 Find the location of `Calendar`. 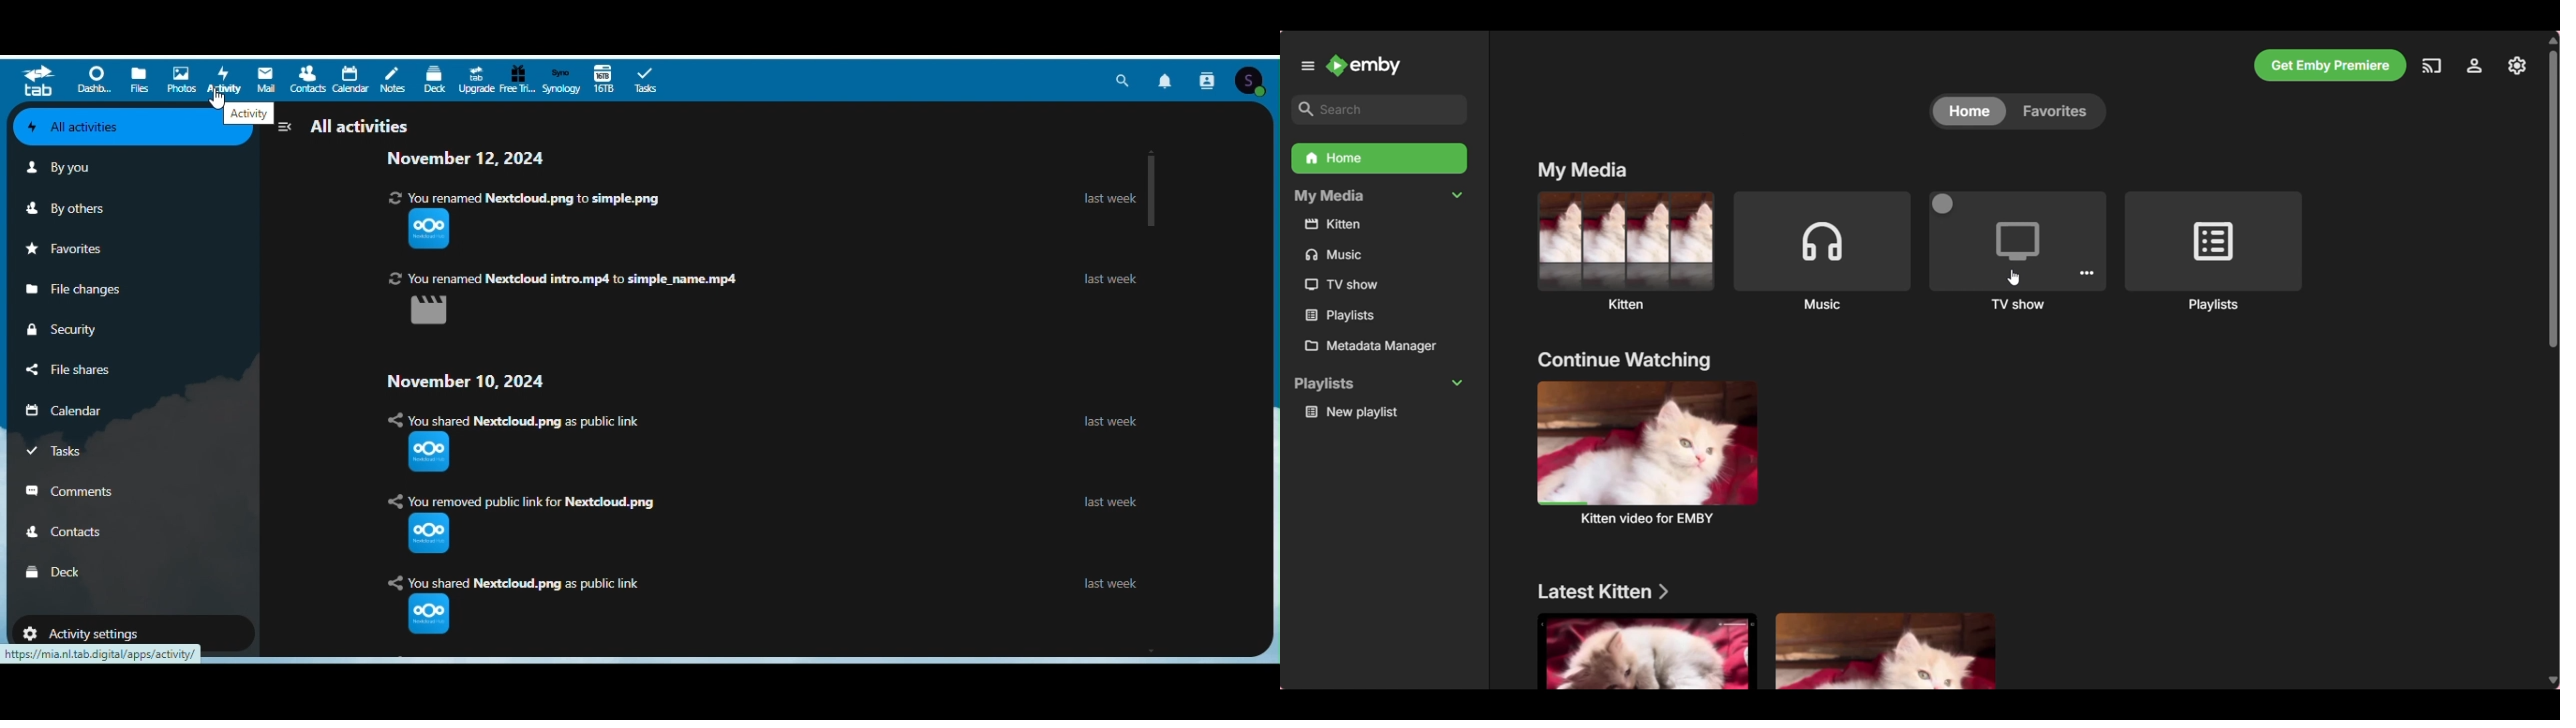

Calendar is located at coordinates (79, 412).